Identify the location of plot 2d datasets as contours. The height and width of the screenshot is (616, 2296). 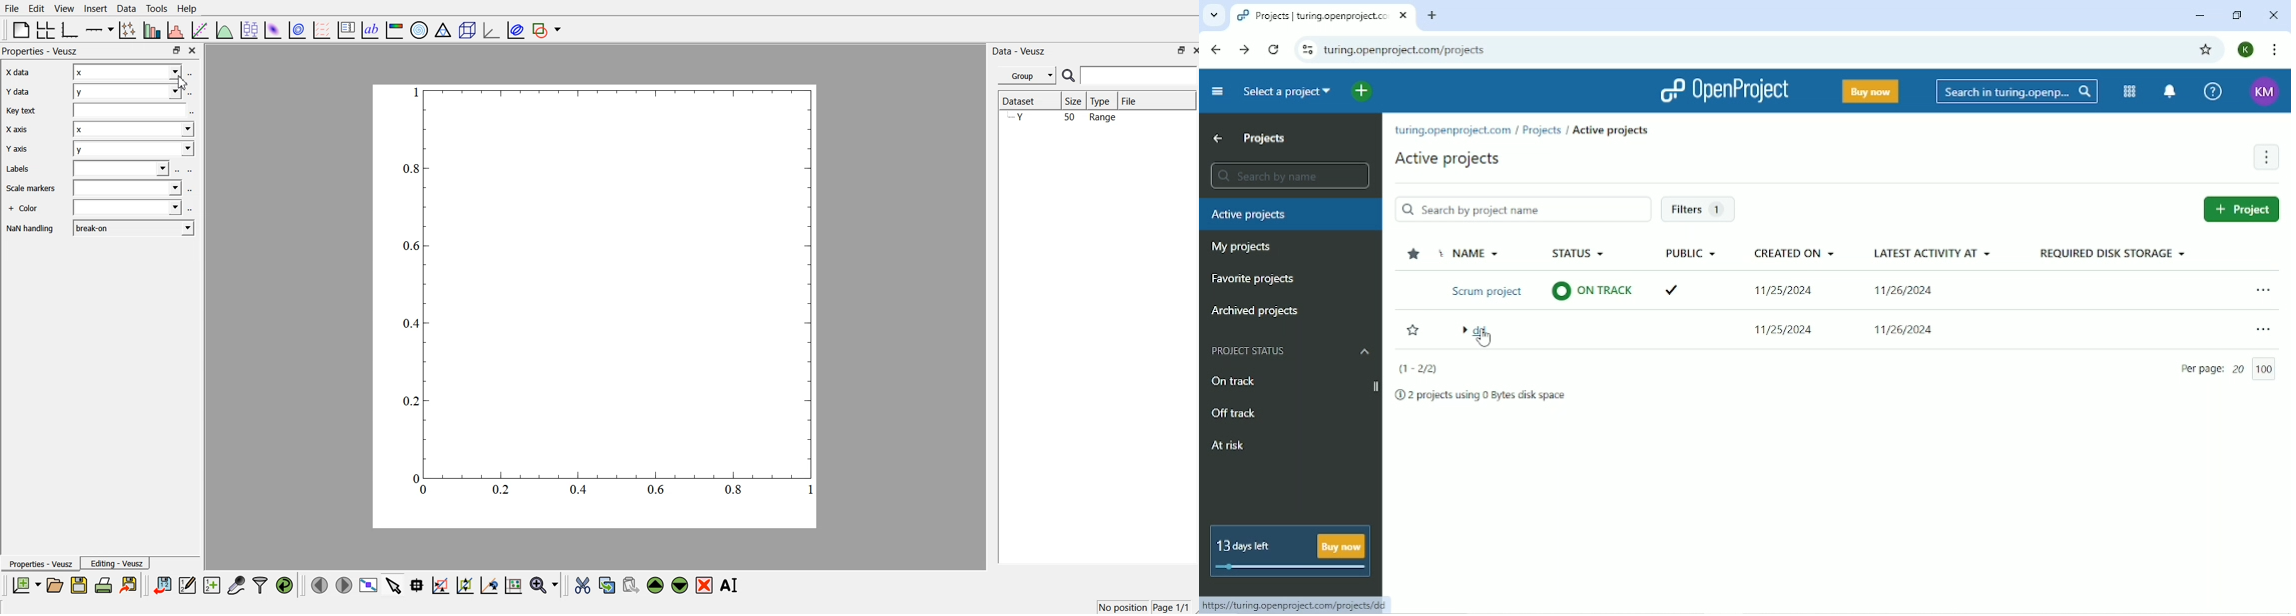
(298, 28).